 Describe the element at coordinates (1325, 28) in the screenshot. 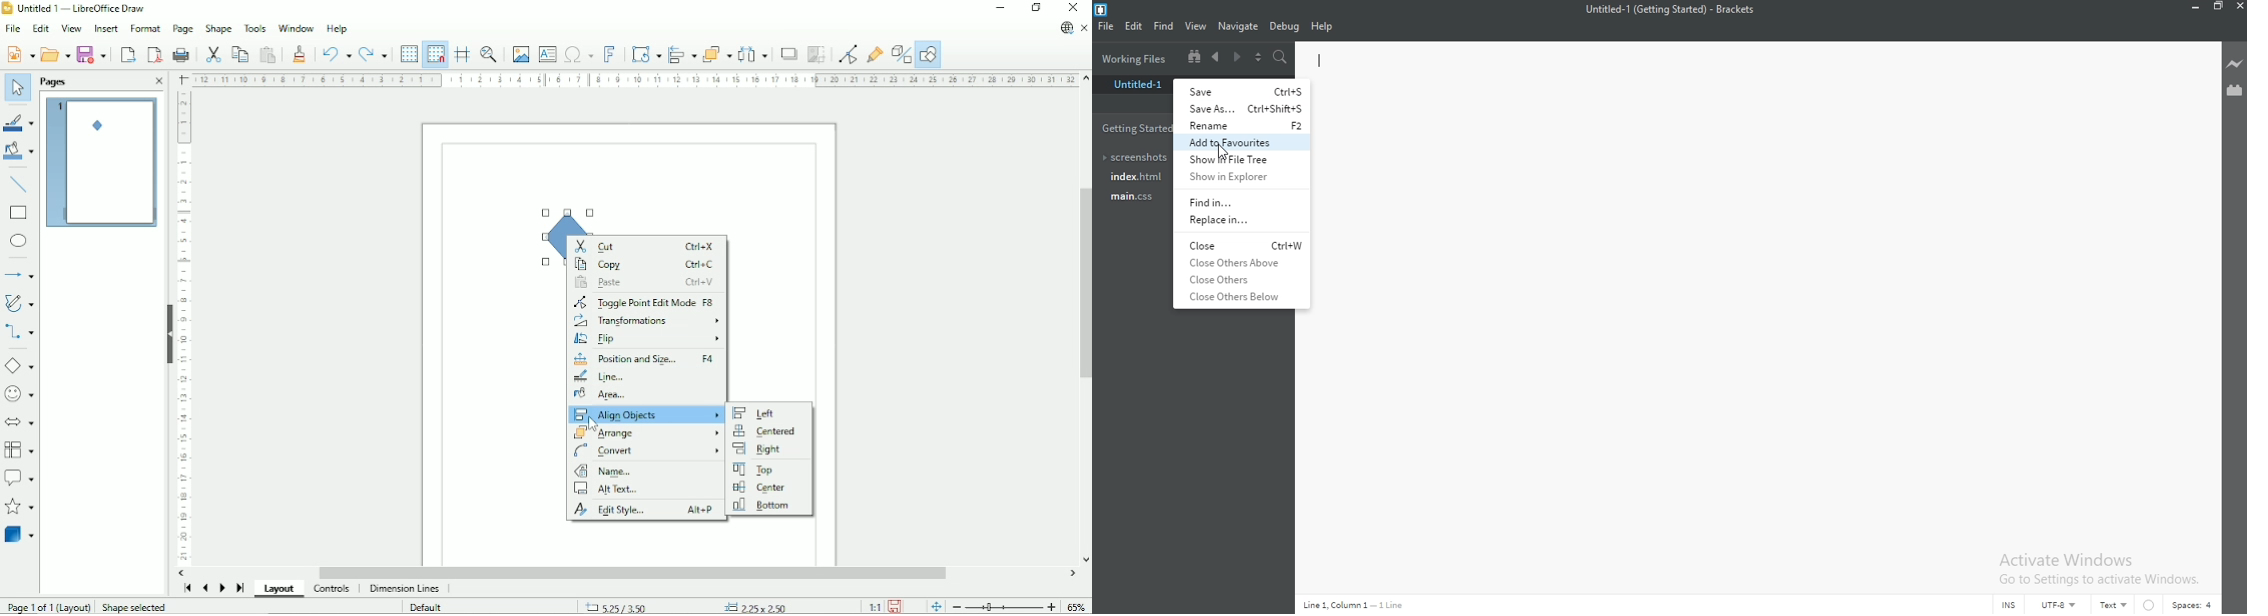

I see `Help` at that location.